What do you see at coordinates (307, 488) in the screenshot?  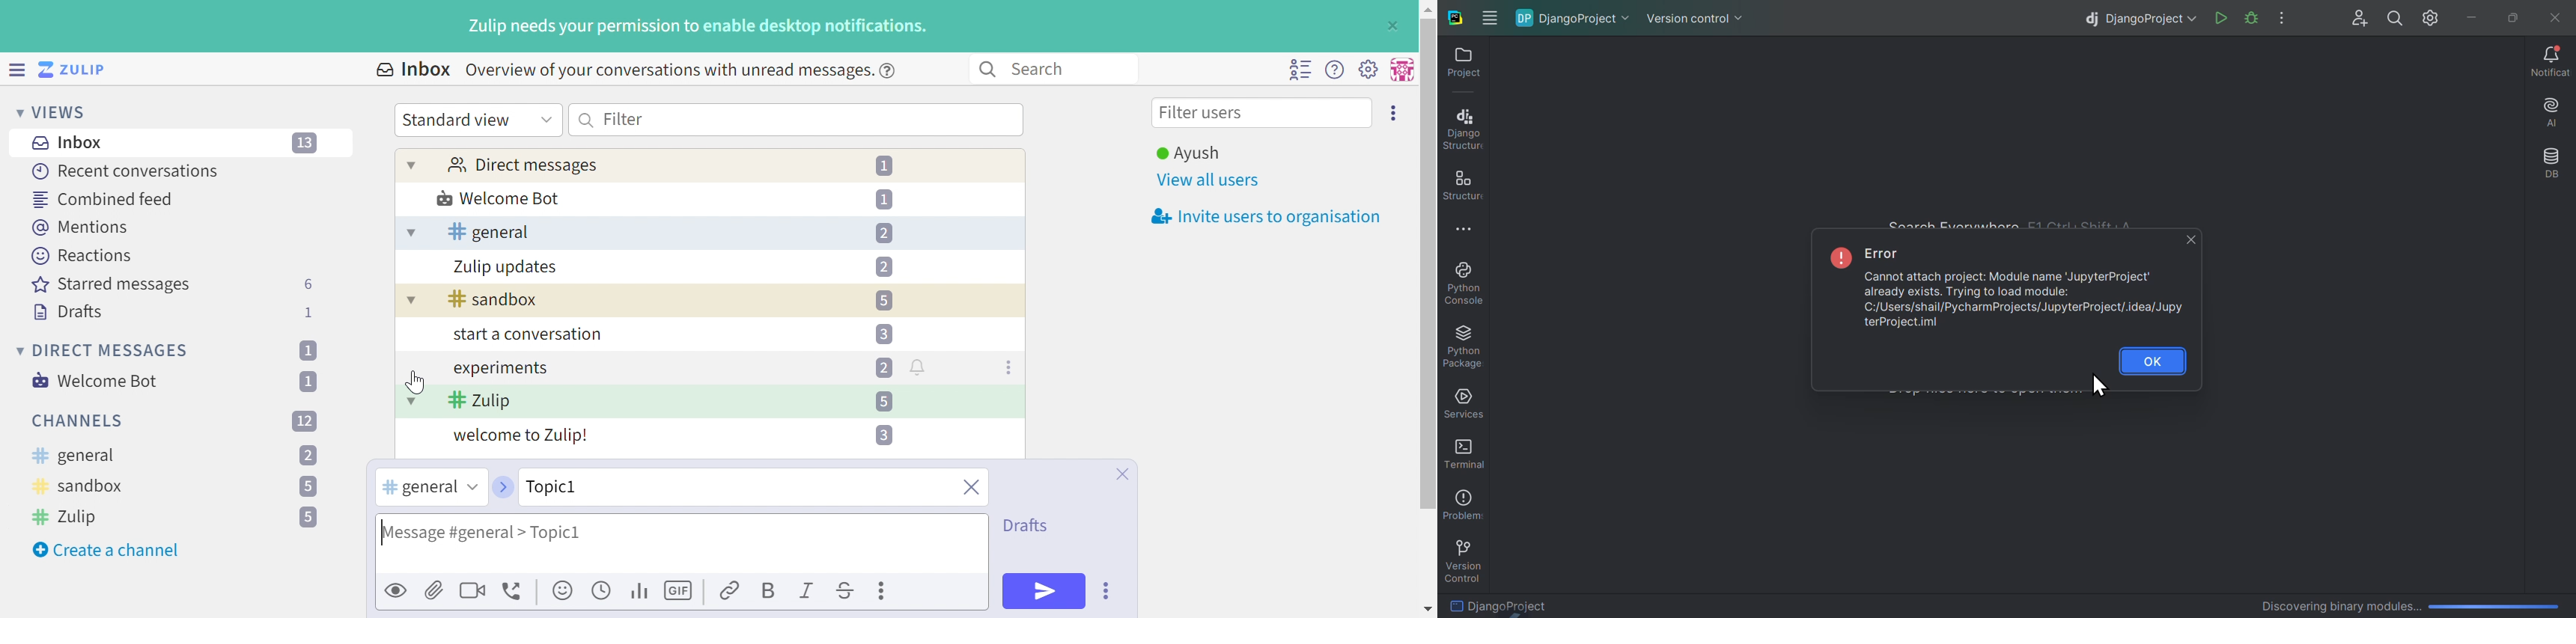 I see `5` at bounding box center [307, 488].